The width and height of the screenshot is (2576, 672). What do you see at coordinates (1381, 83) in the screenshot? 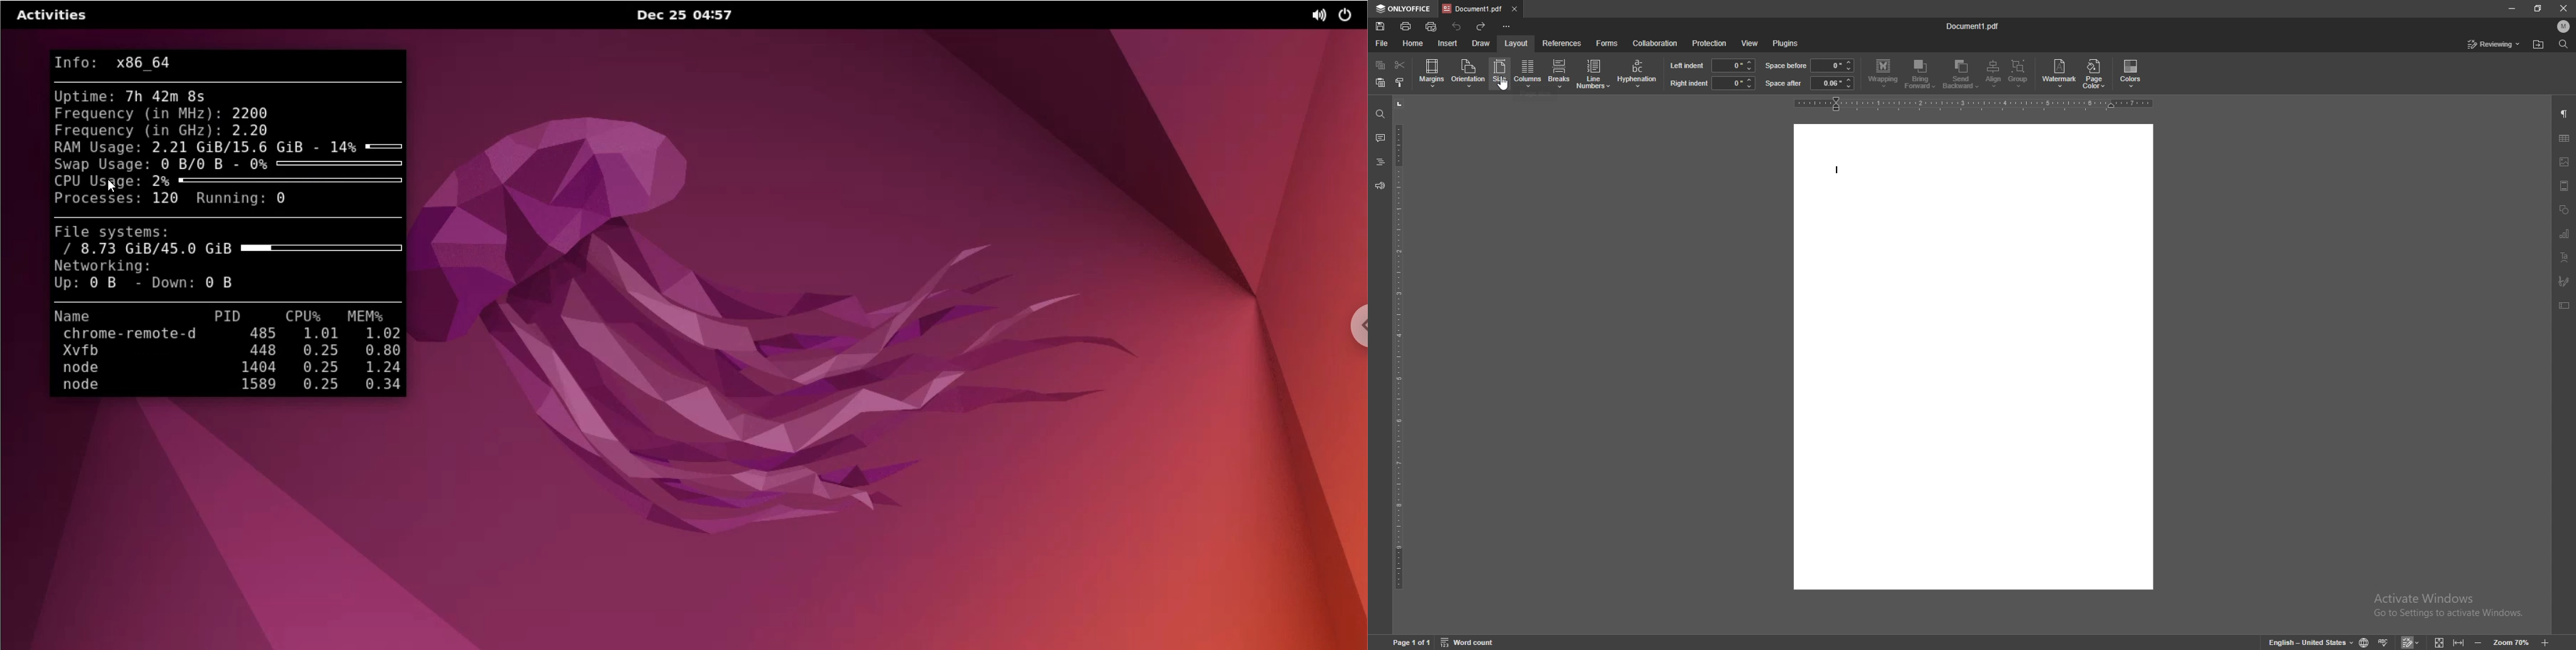
I see `paste` at bounding box center [1381, 83].